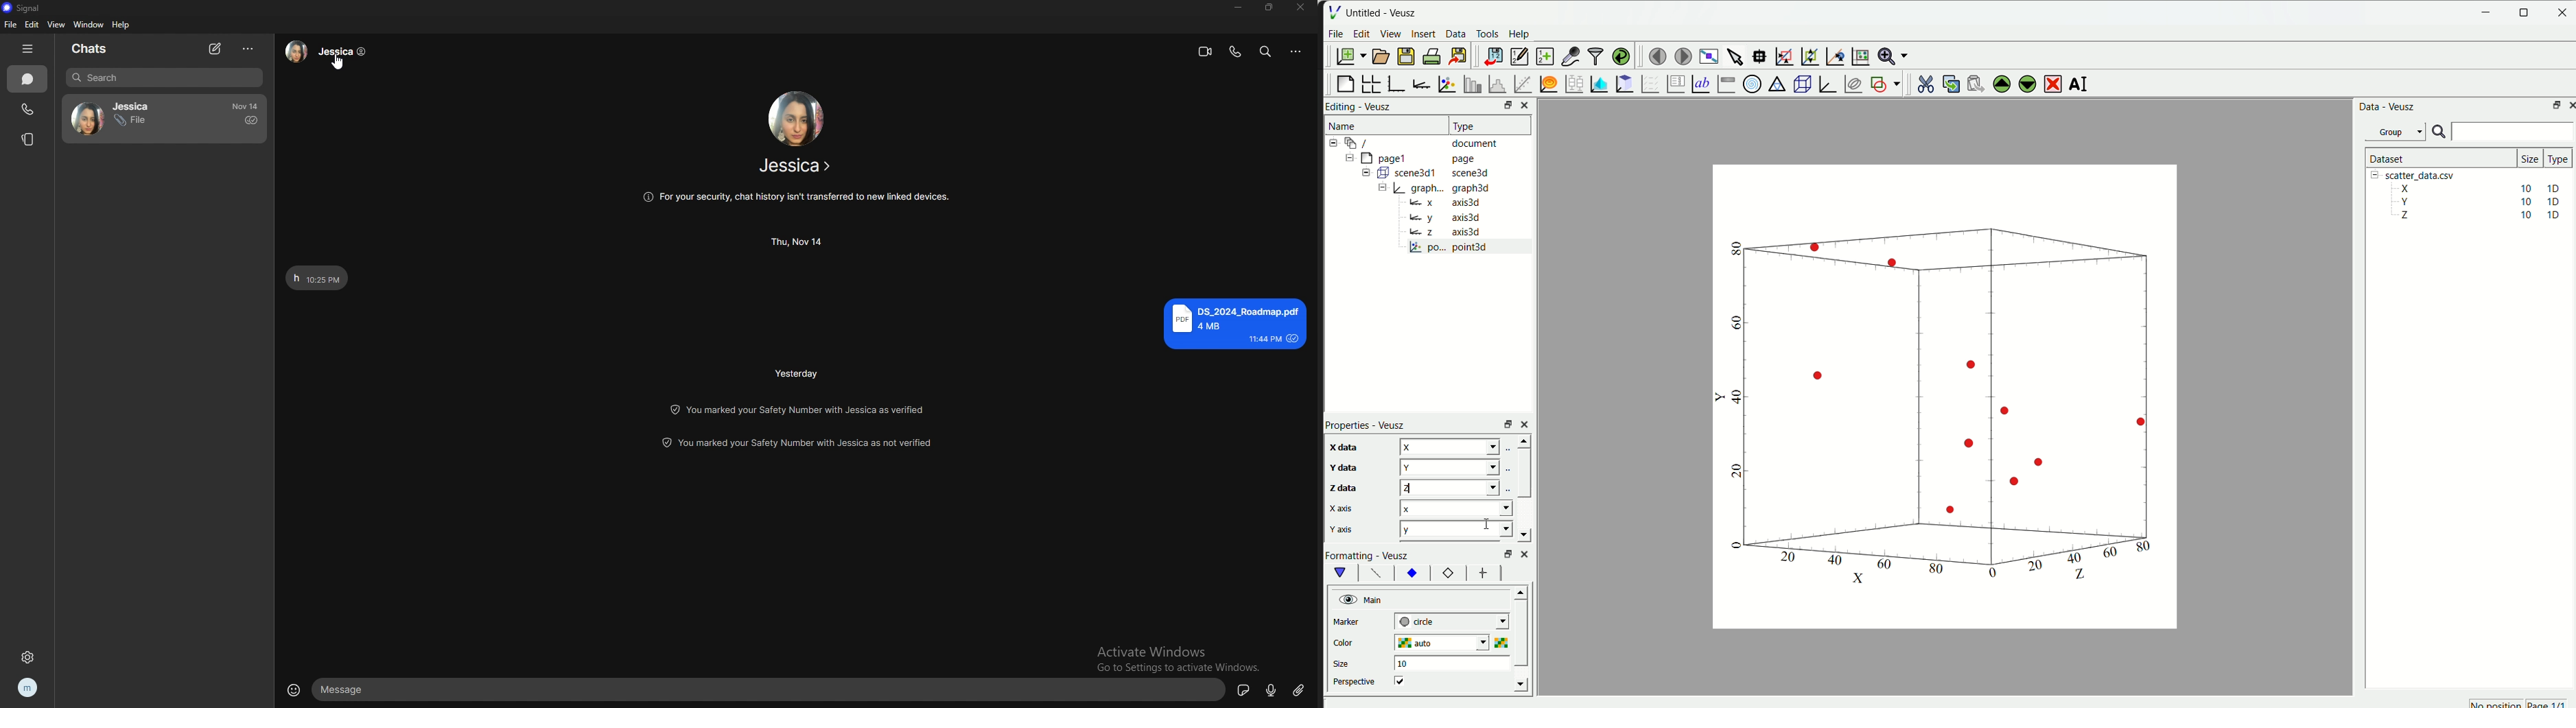  What do you see at coordinates (1851, 83) in the screenshot?
I see `plot covariance ellipses` at bounding box center [1851, 83].